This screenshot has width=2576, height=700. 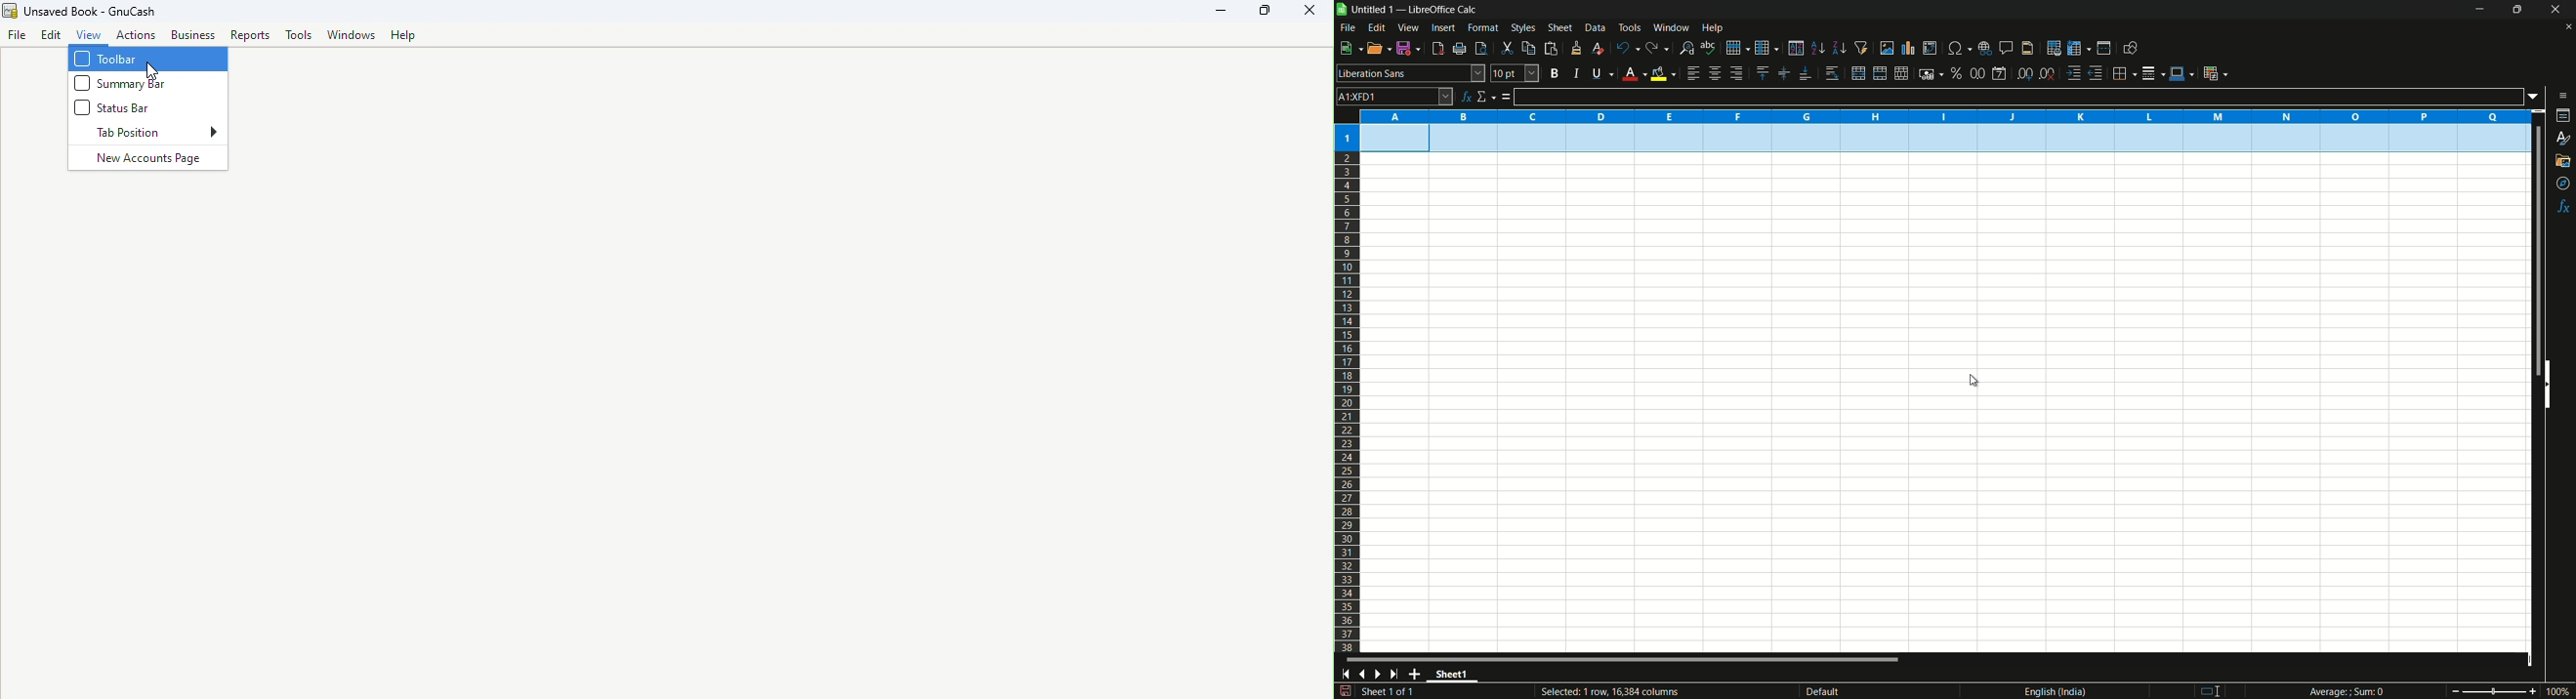 What do you see at coordinates (1878, 73) in the screenshot?
I see `merge and center` at bounding box center [1878, 73].